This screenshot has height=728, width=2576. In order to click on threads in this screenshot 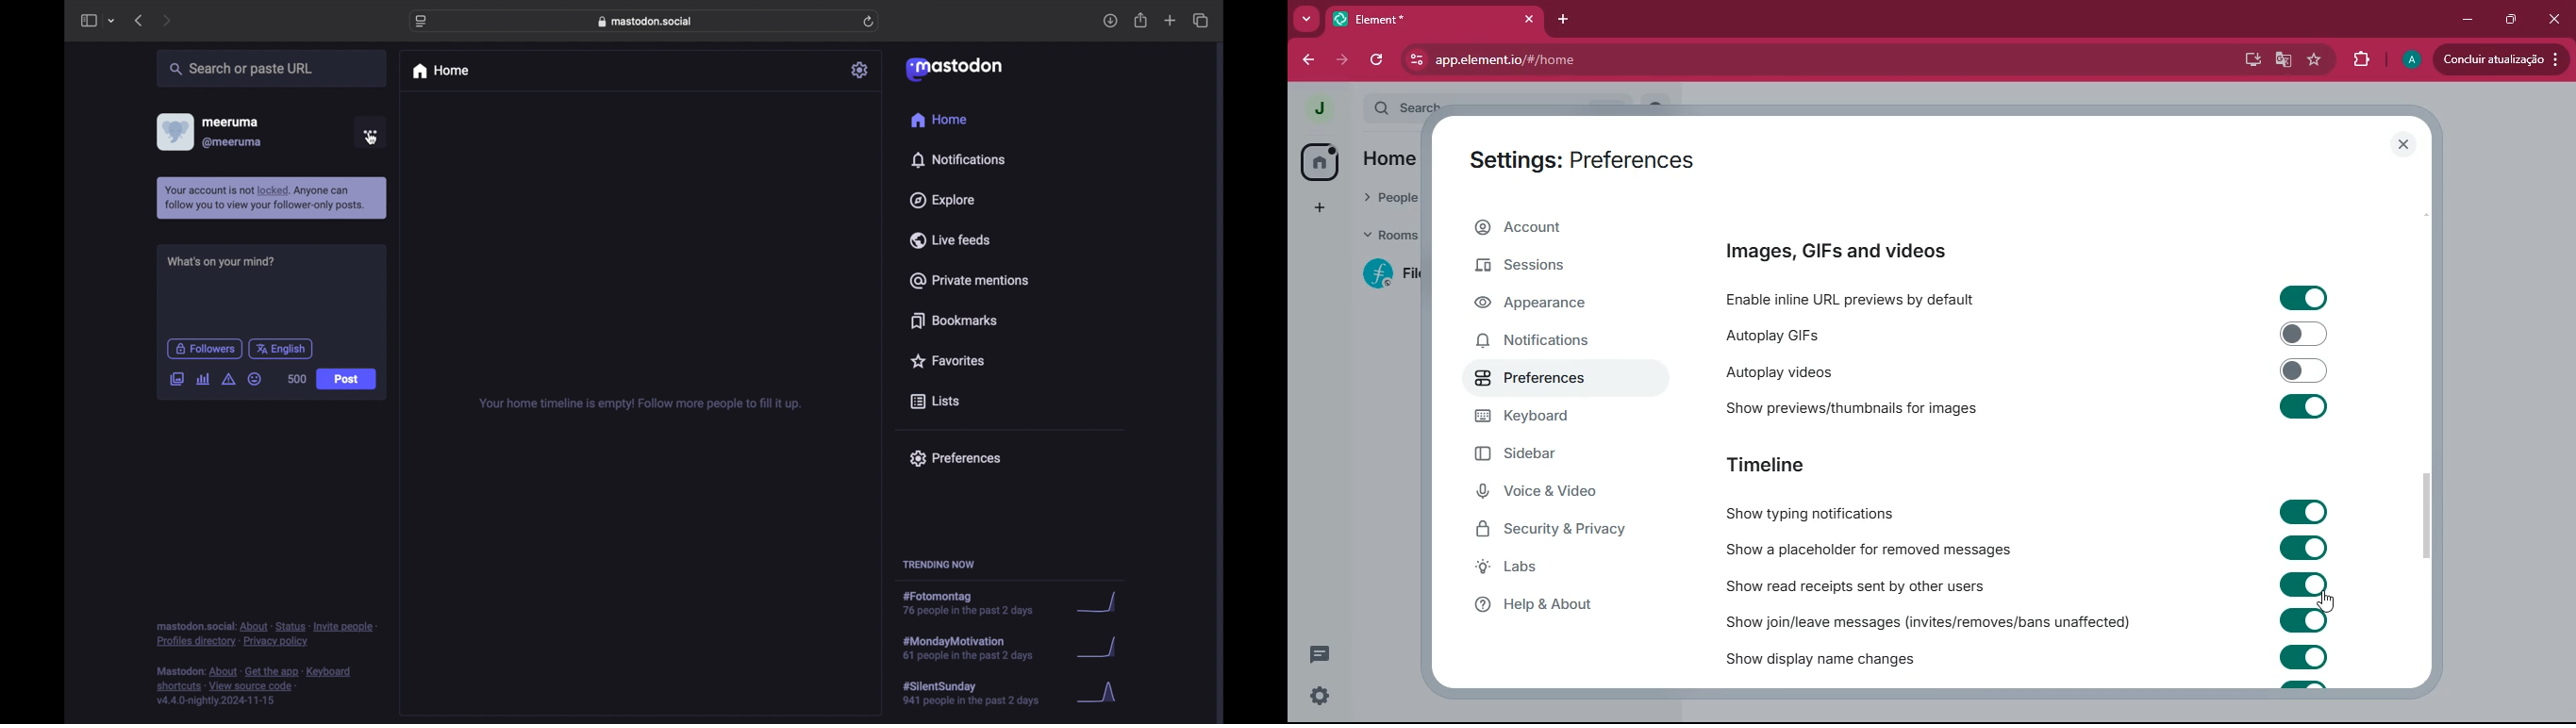, I will do `click(1320, 654)`.